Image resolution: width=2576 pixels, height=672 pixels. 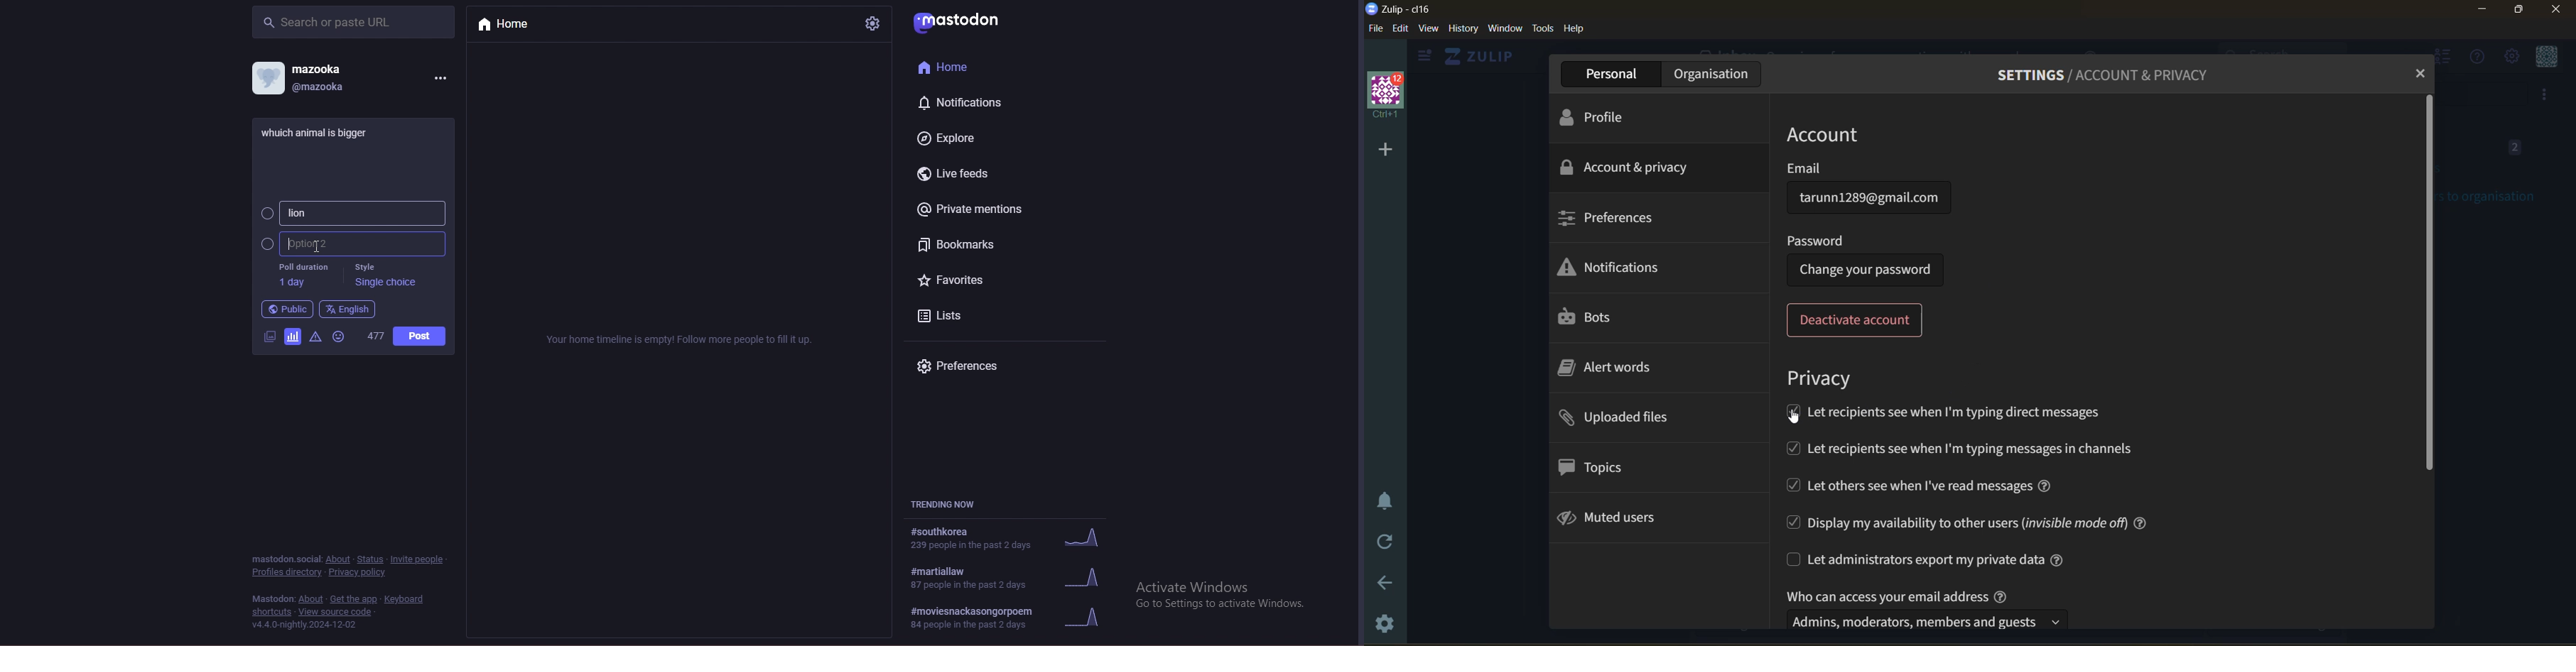 What do you see at coordinates (2115, 74) in the screenshot?
I see `settings/account & privacy` at bounding box center [2115, 74].